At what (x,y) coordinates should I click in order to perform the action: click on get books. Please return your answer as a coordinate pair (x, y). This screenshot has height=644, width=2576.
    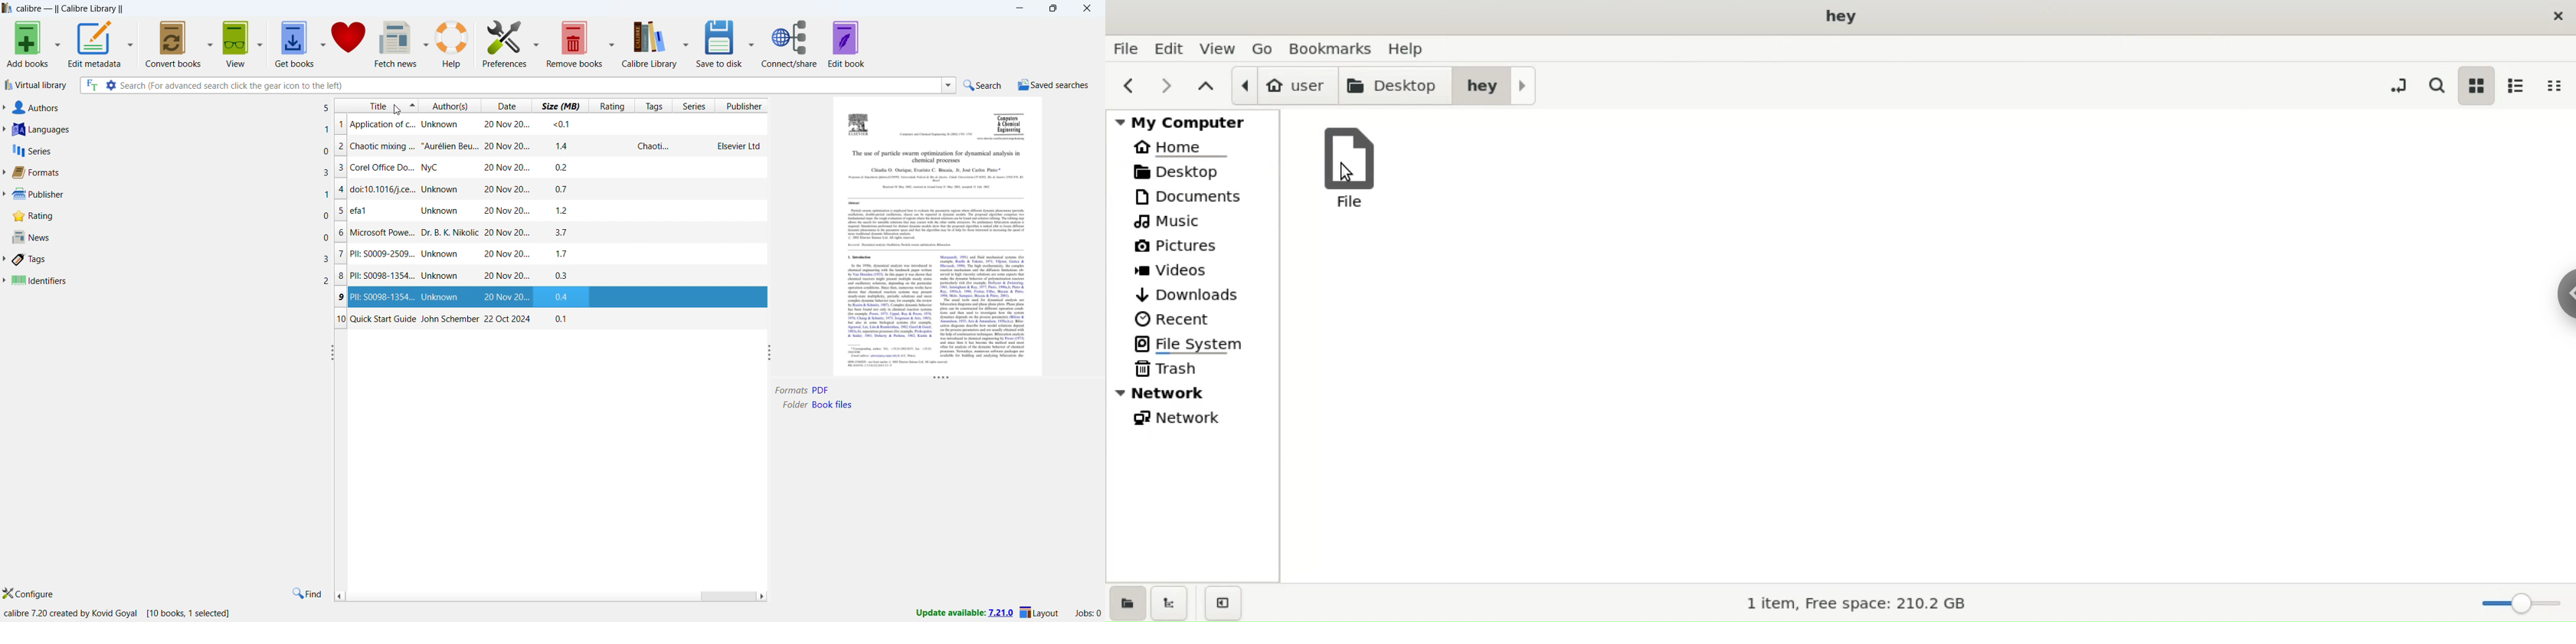
    Looking at the image, I should click on (237, 44).